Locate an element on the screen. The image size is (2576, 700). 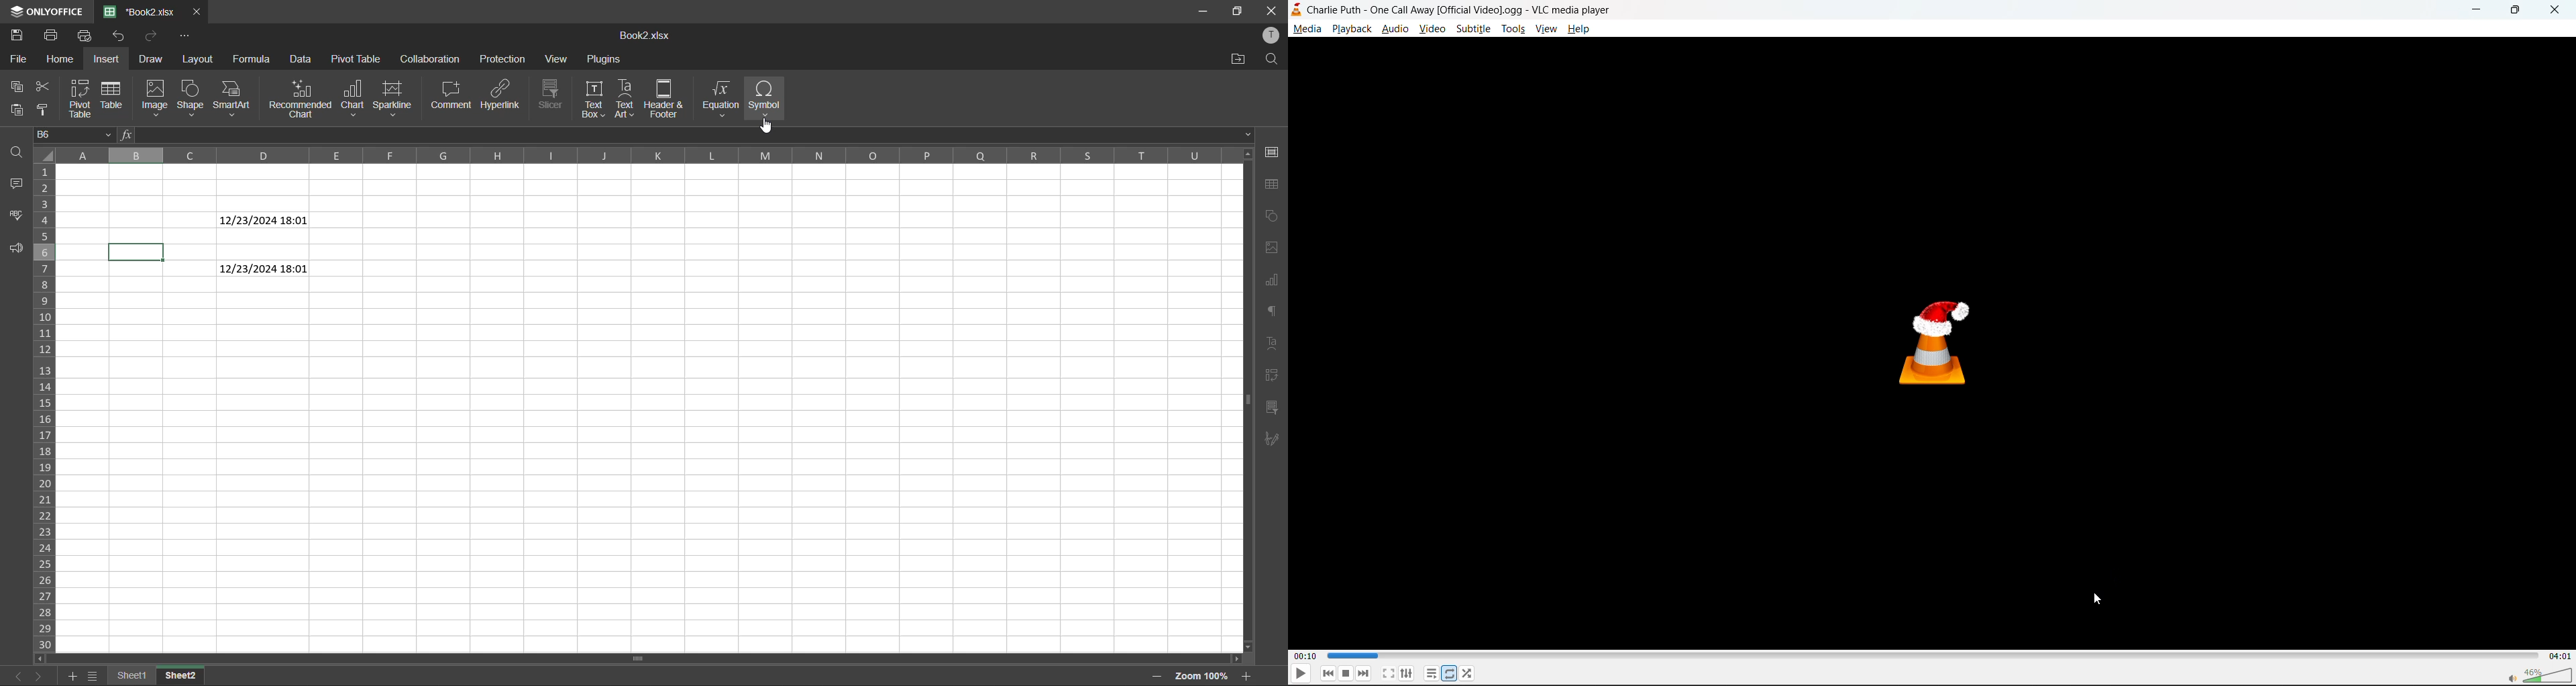
only office is located at coordinates (45, 10).